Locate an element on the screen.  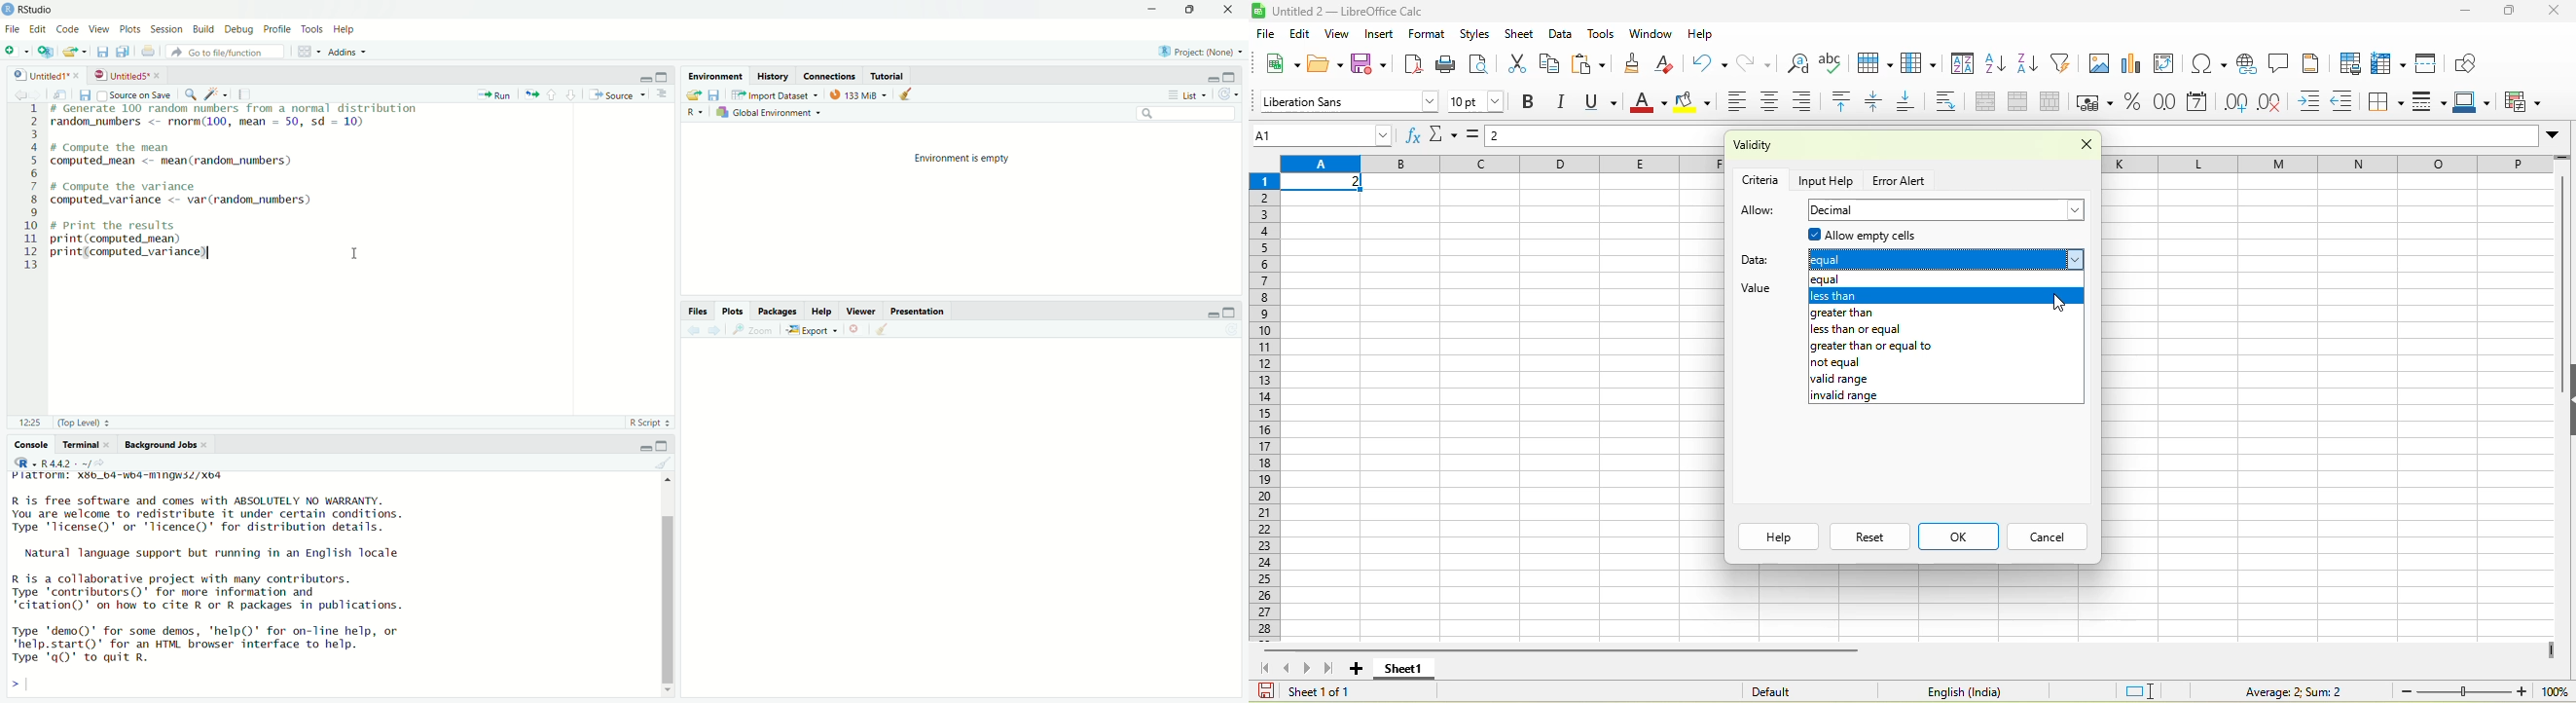
greater than is located at coordinates (1946, 313).